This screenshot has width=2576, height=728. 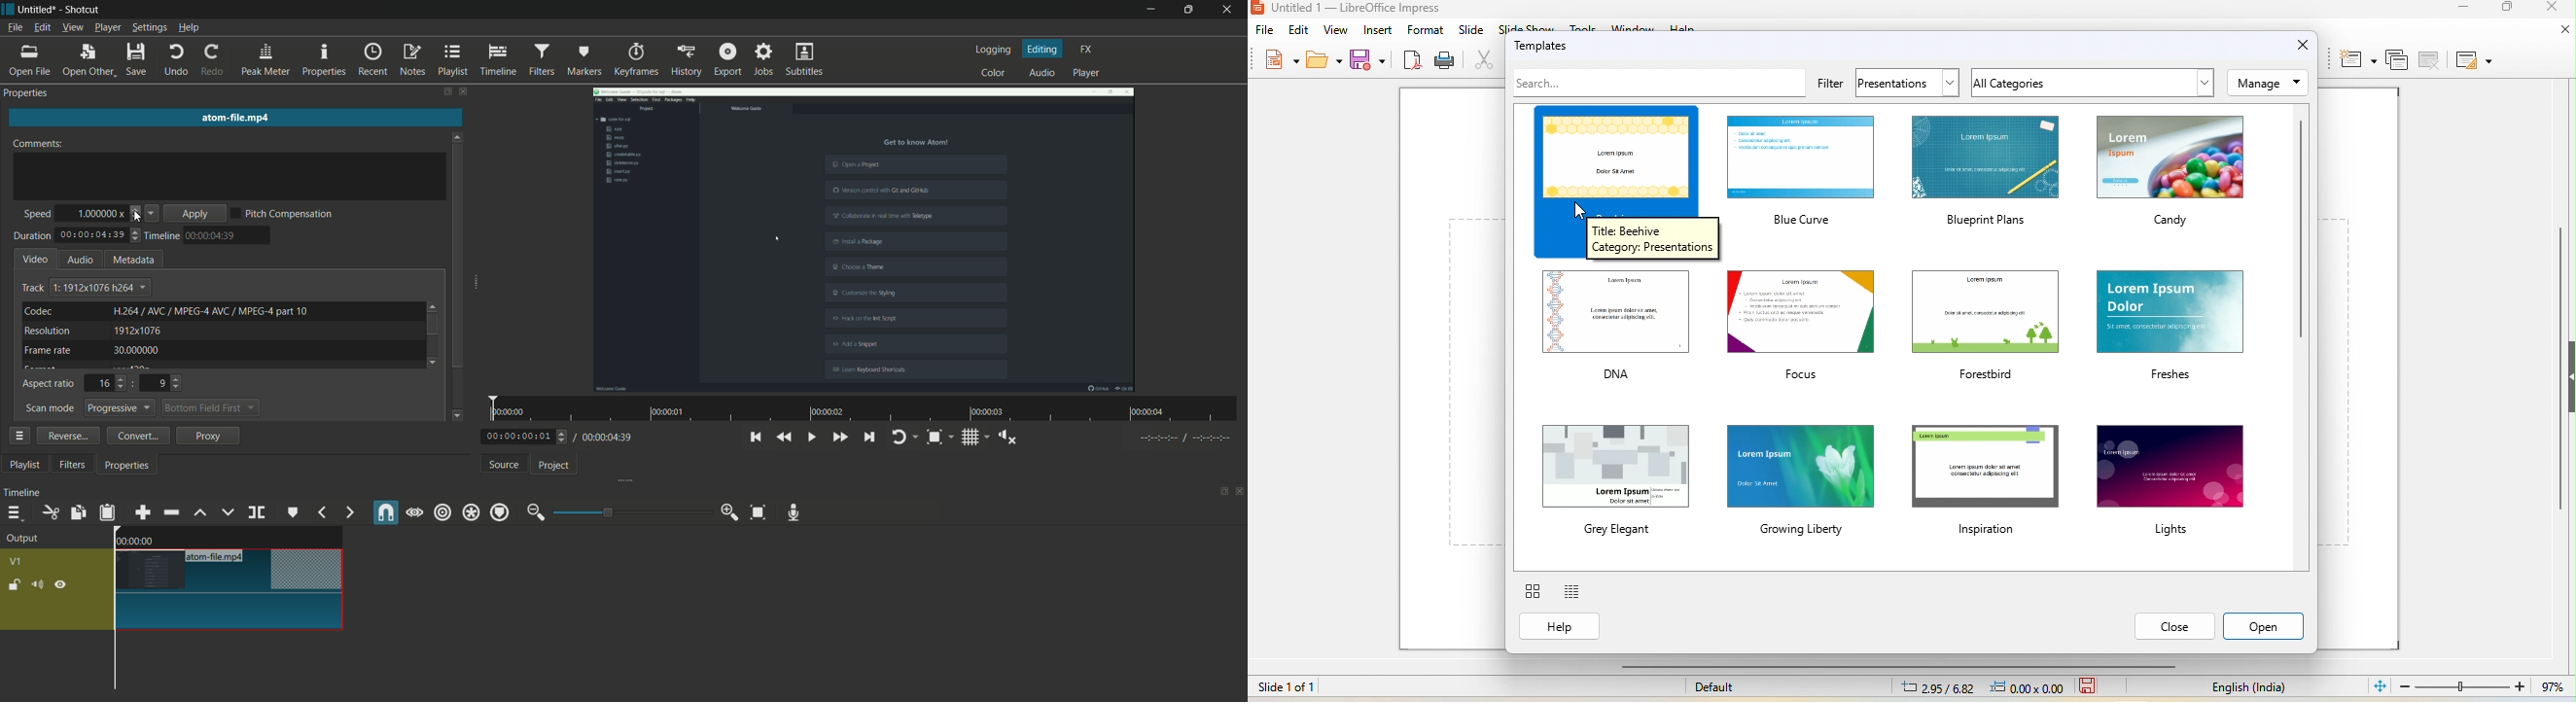 I want to click on codec, so click(x=37, y=311).